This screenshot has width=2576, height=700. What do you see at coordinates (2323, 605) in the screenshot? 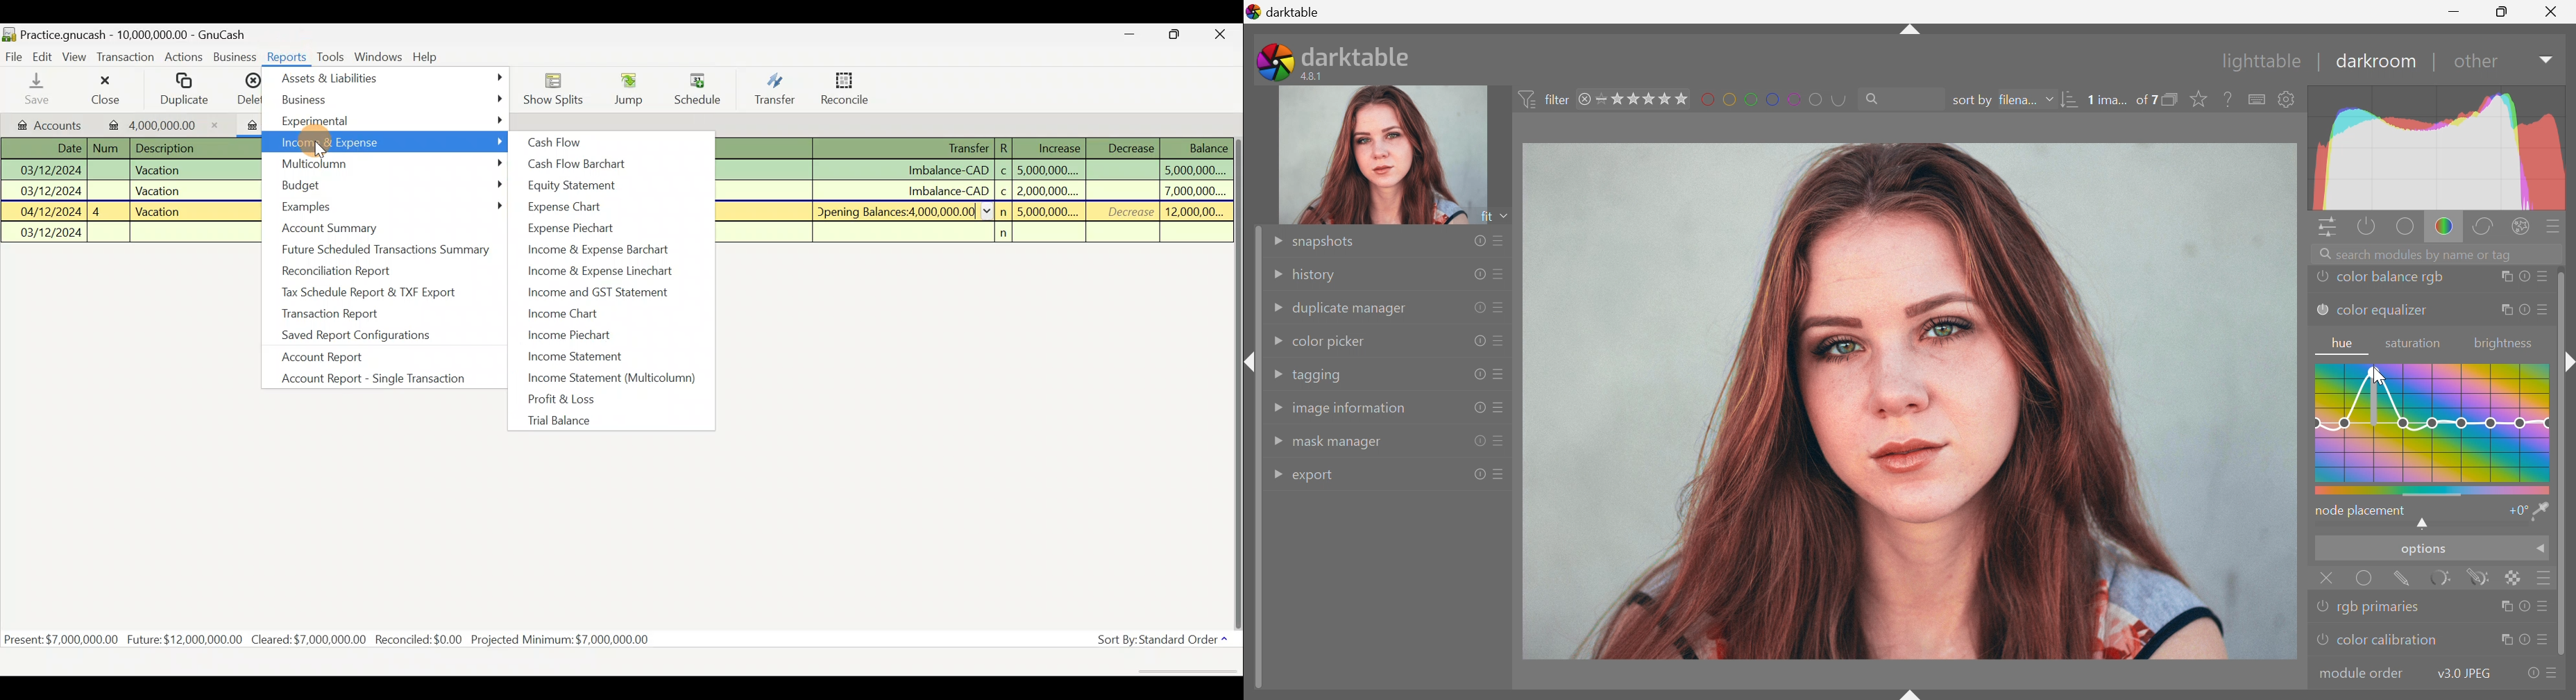
I see `'rgb primaries' is switched off` at bounding box center [2323, 605].